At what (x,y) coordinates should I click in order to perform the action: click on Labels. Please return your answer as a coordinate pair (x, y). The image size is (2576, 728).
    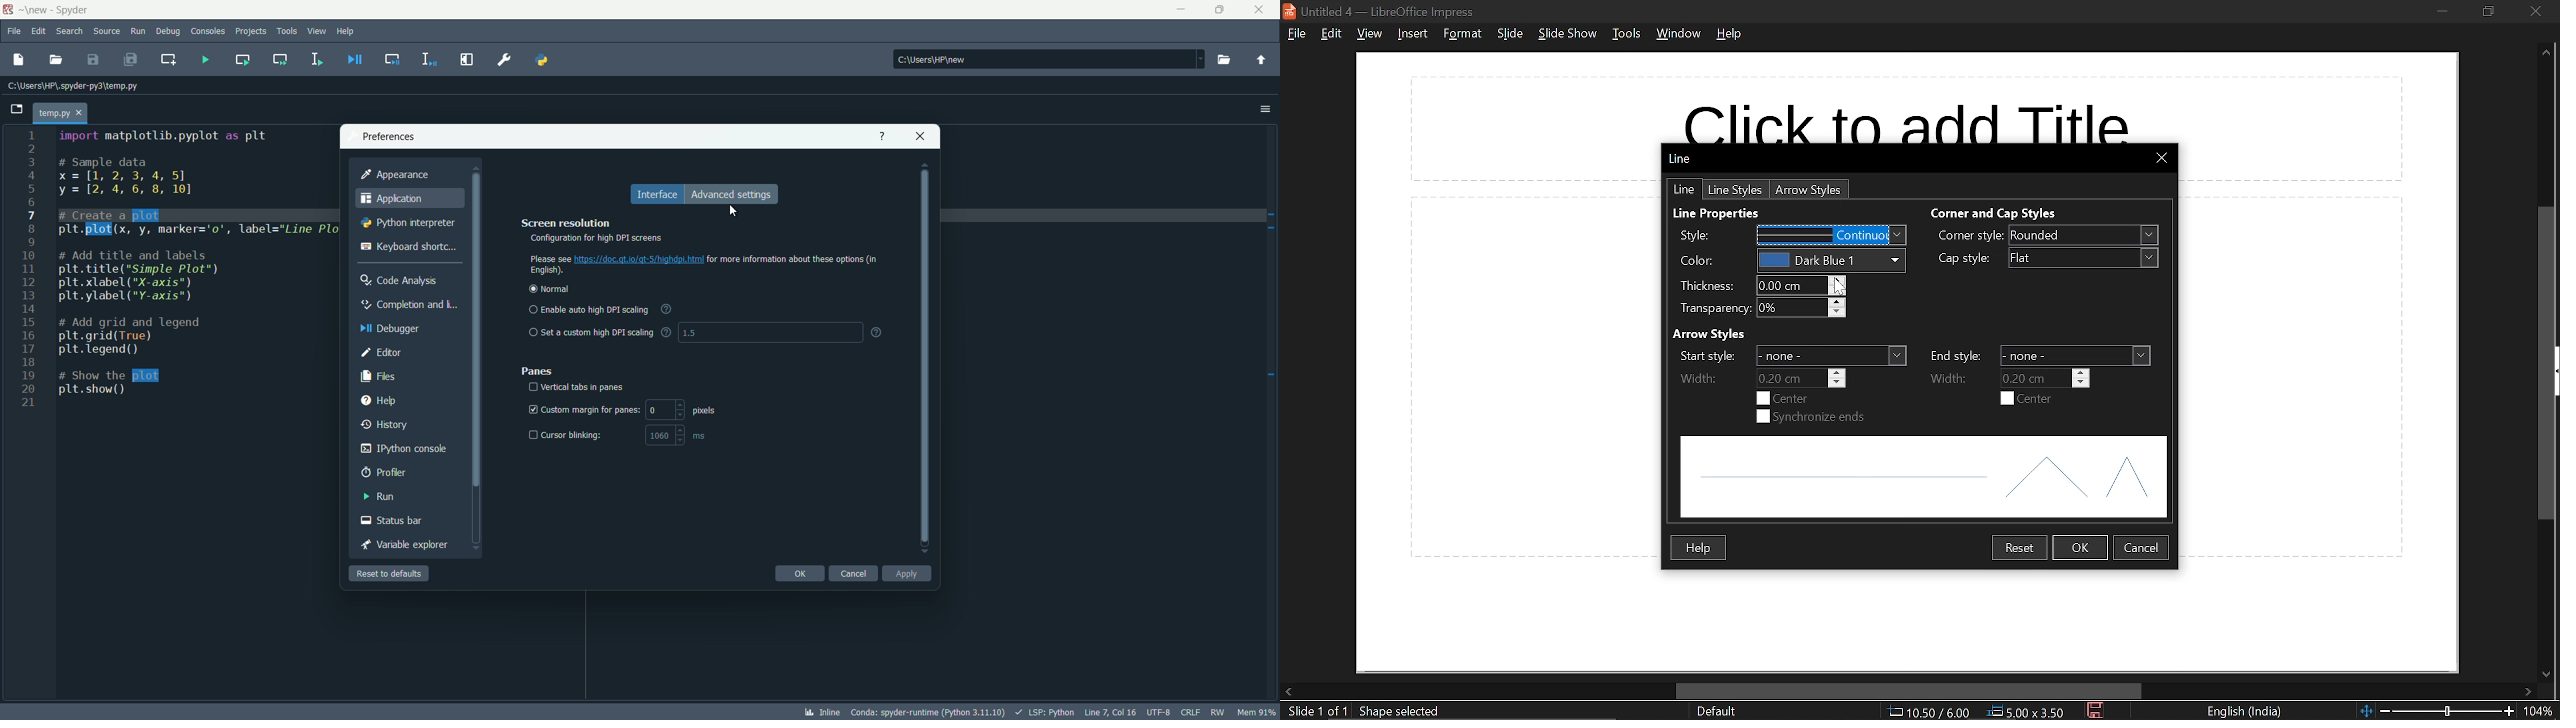
    Looking at the image, I should click on (1713, 273).